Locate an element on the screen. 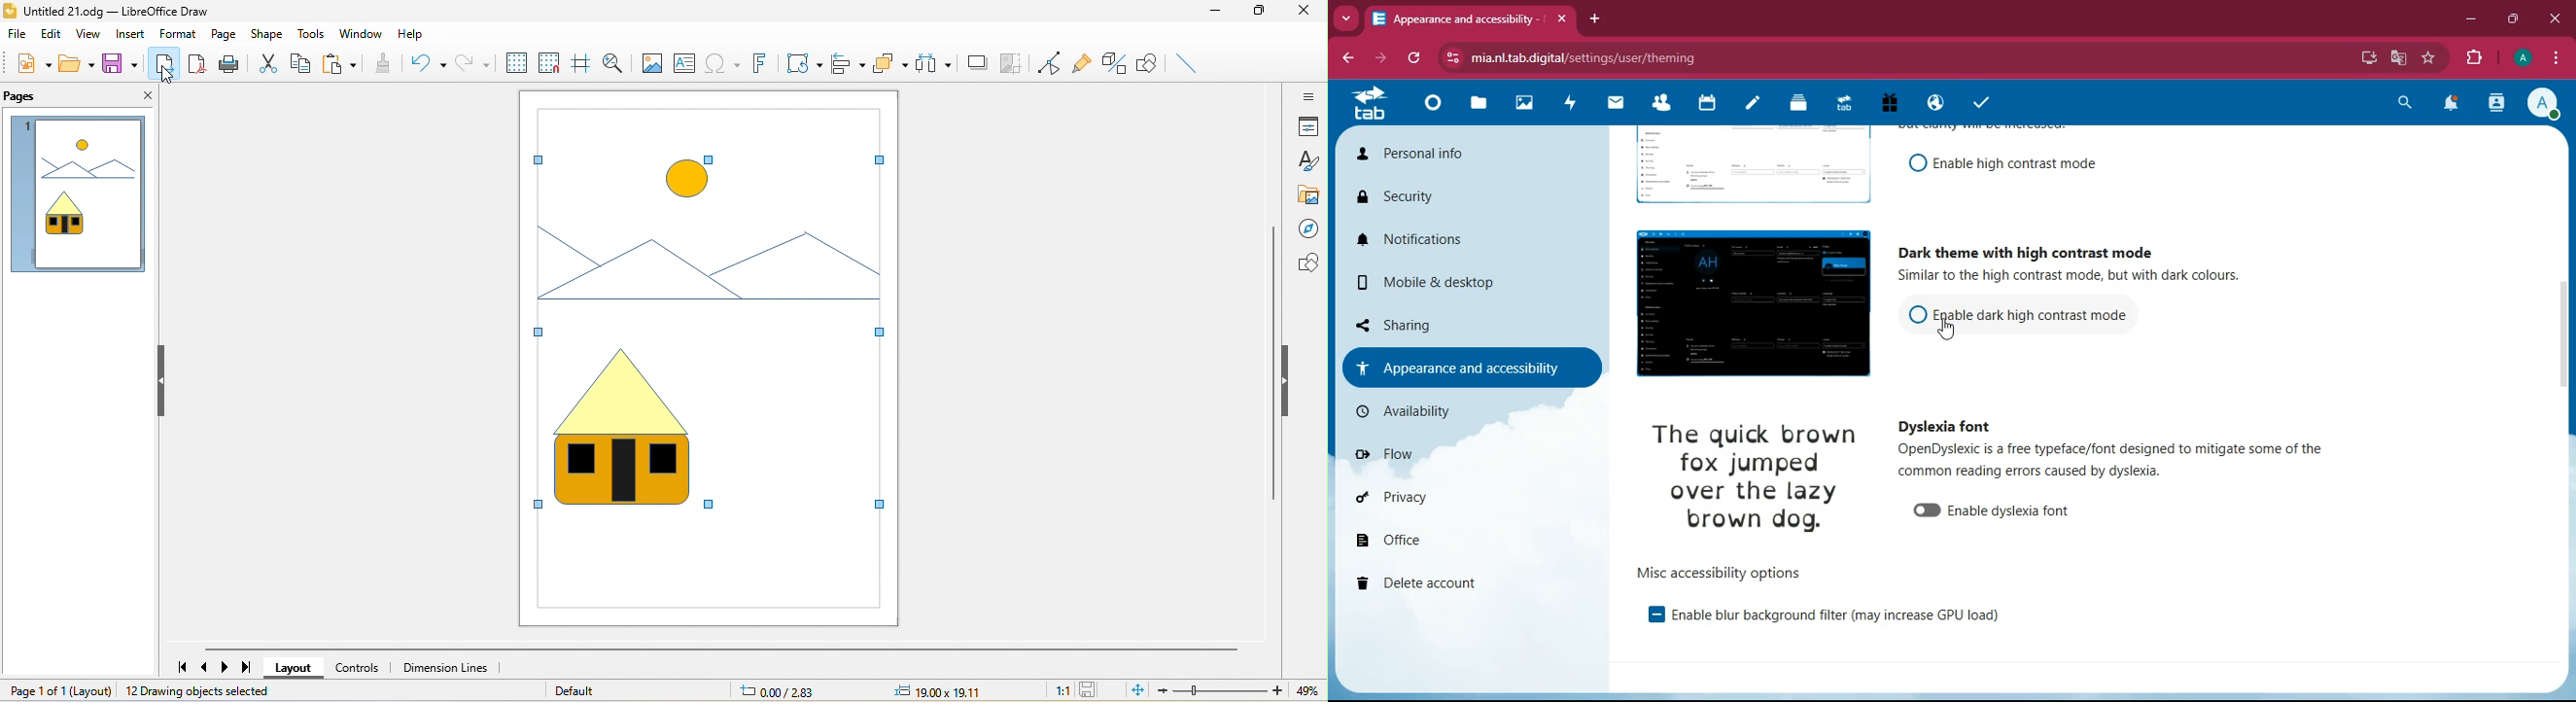  zoom is located at coordinates (1243, 690).